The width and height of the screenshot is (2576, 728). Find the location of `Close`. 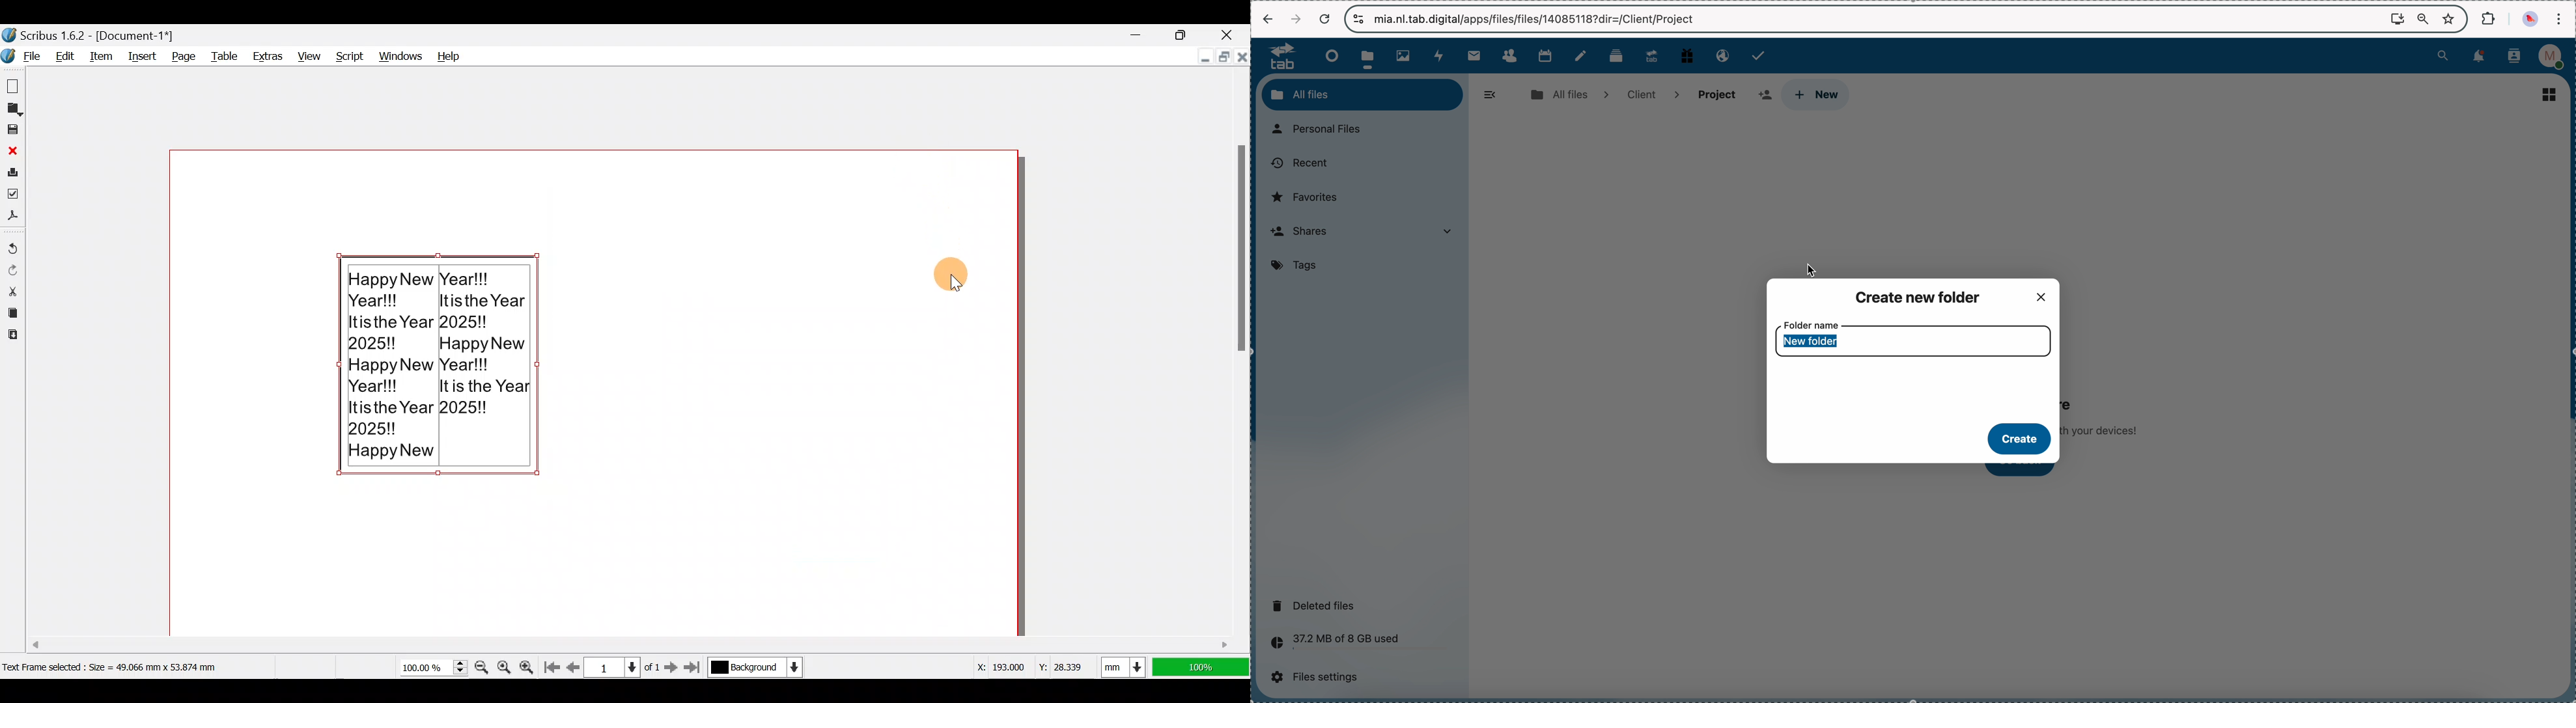

Close is located at coordinates (1241, 56).